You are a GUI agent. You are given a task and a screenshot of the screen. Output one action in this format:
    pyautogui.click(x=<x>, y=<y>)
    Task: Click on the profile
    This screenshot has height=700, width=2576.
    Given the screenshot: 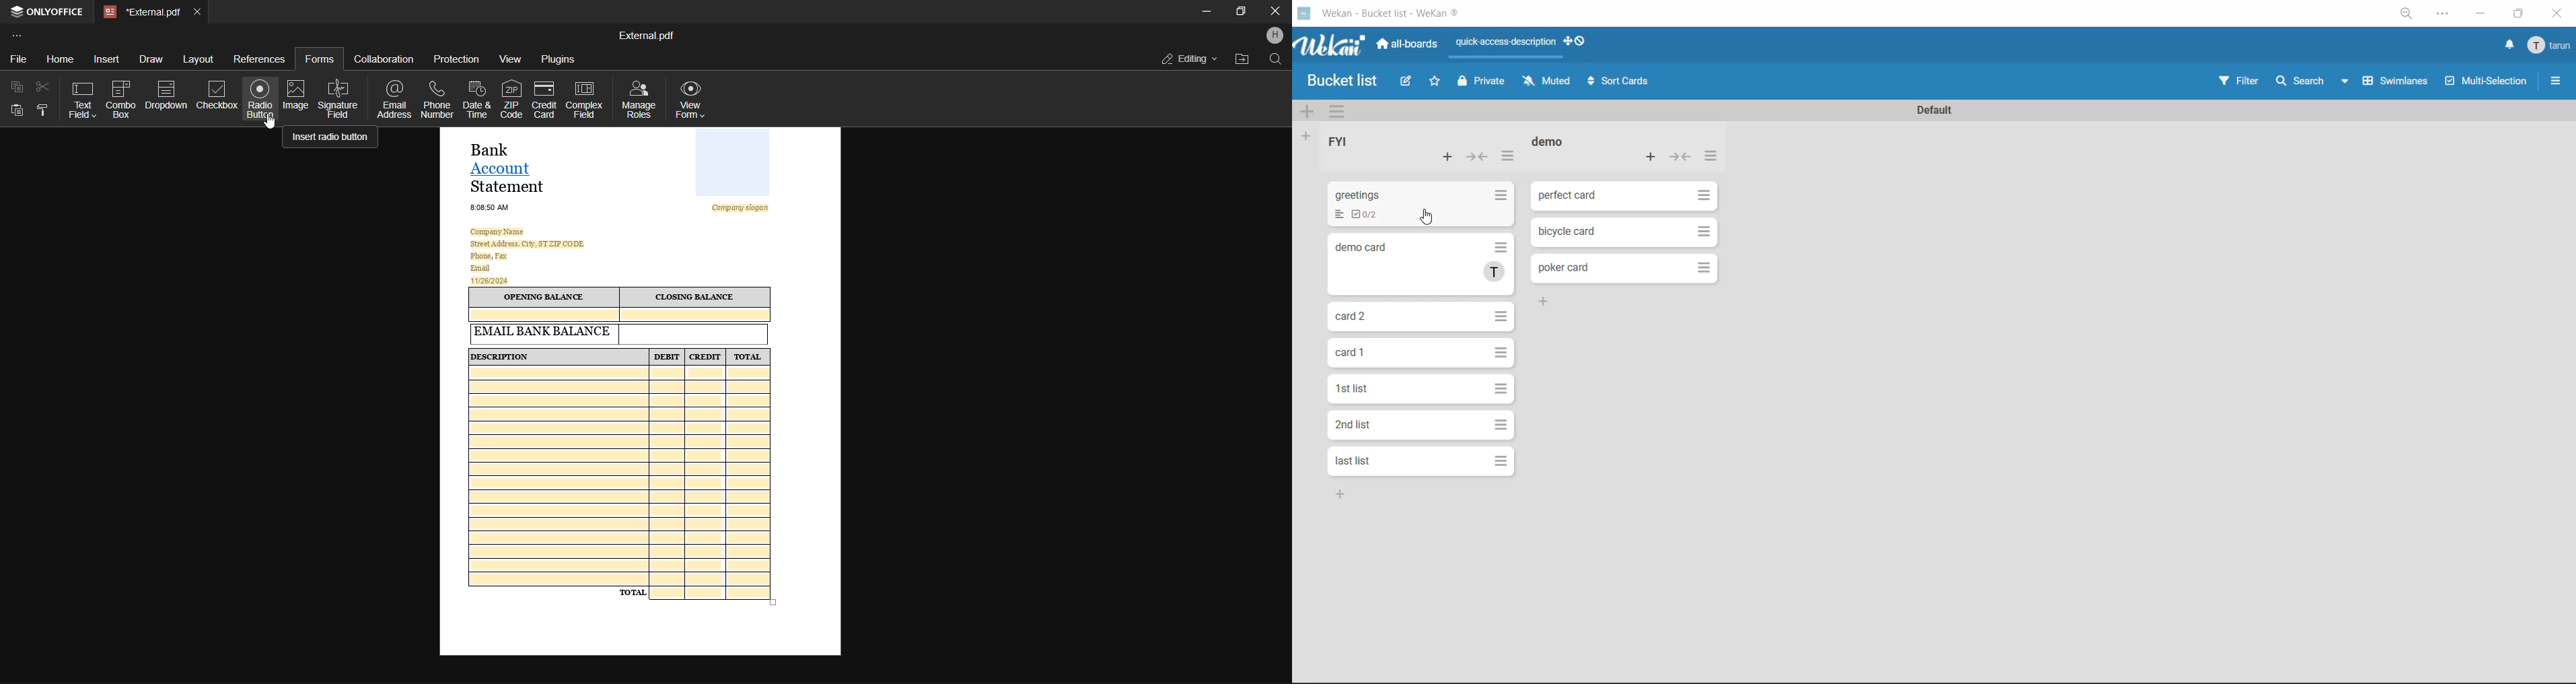 What is the action you would take?
    pyautogui.click(x=1274, y=36)
    